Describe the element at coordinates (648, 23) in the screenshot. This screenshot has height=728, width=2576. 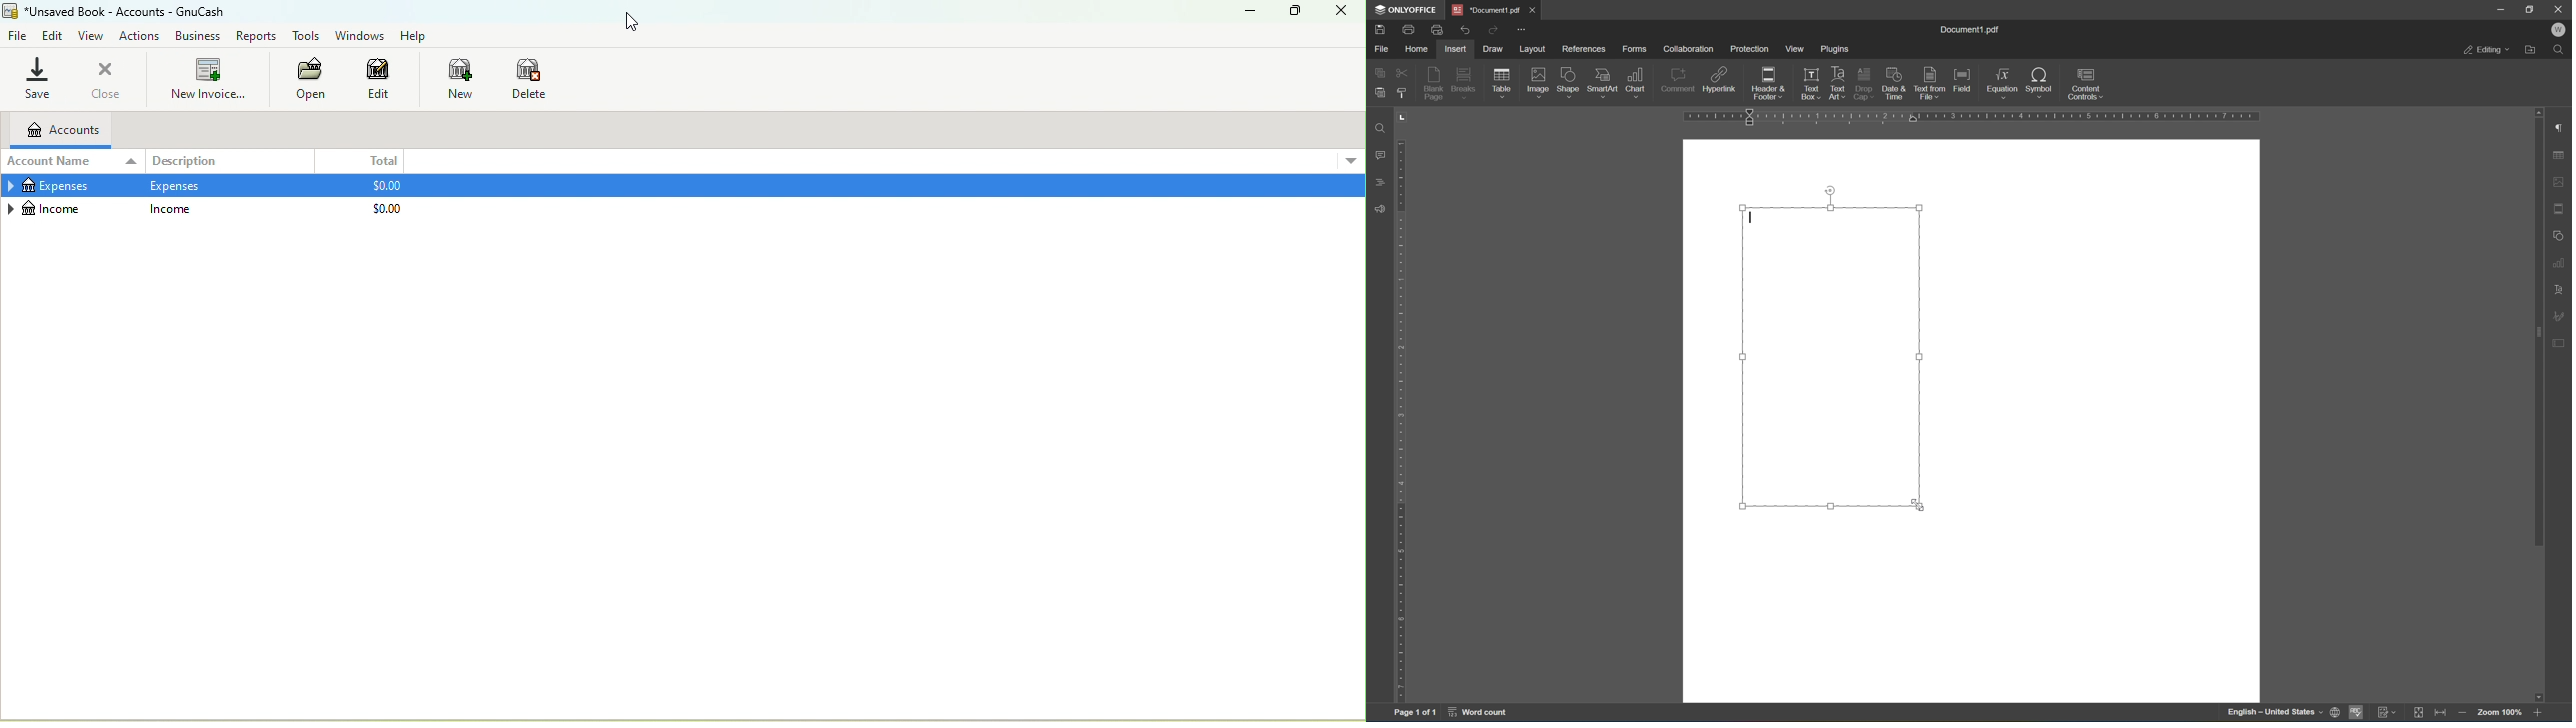
I see `Cursor` at that location.